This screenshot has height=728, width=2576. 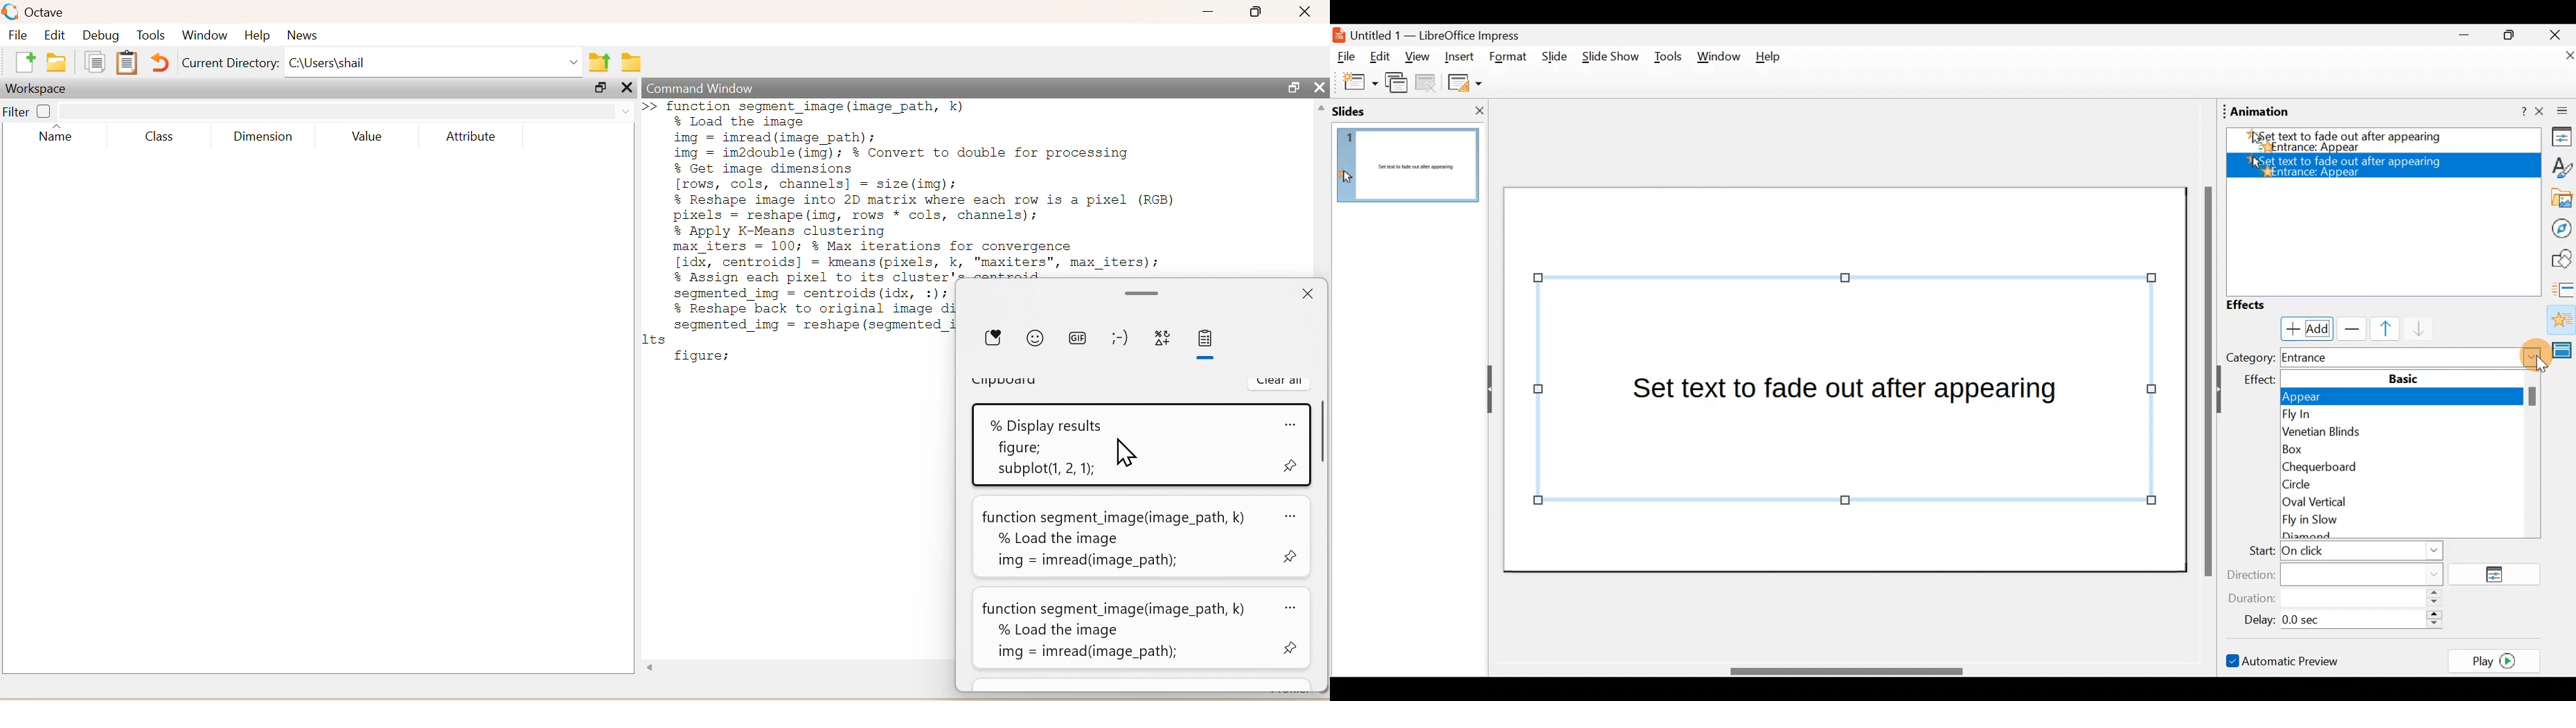 What do you see at coordinates (1371, 110) in the screenshot?
I see `Slides` at bounding box center [1371, 110].